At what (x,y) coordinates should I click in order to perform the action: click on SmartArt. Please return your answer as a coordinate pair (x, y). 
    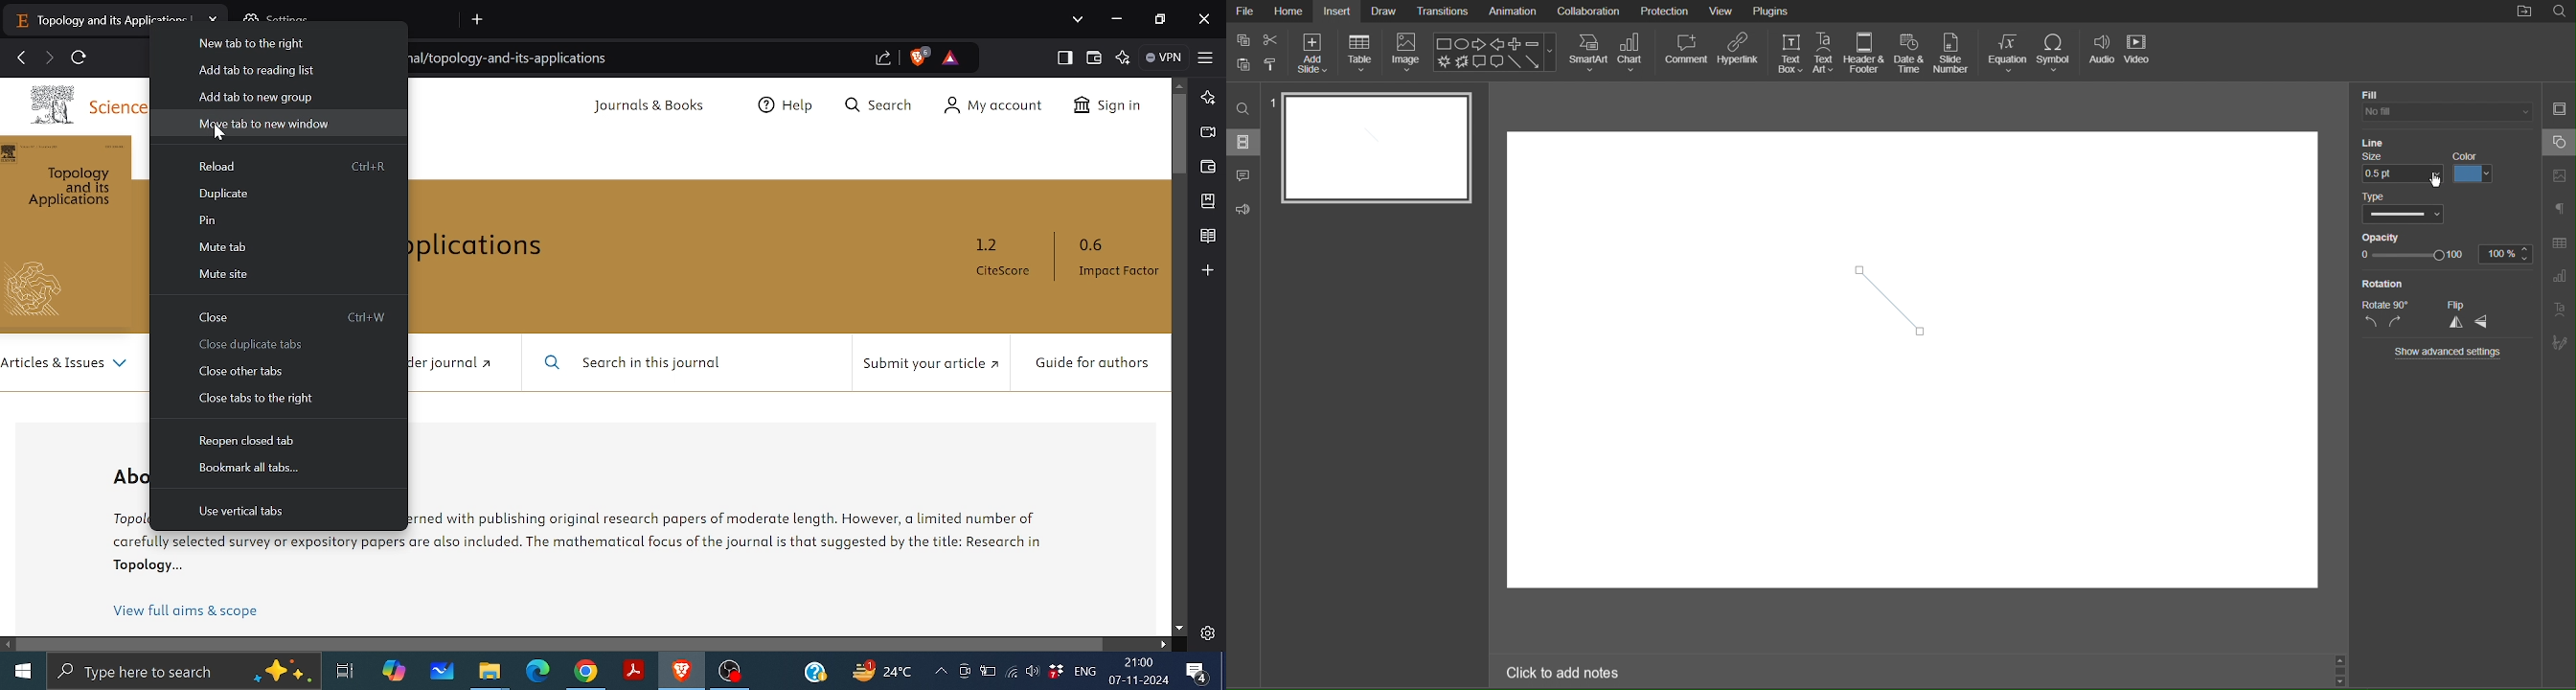
    Looking at the image, I should click on (1588, 52).